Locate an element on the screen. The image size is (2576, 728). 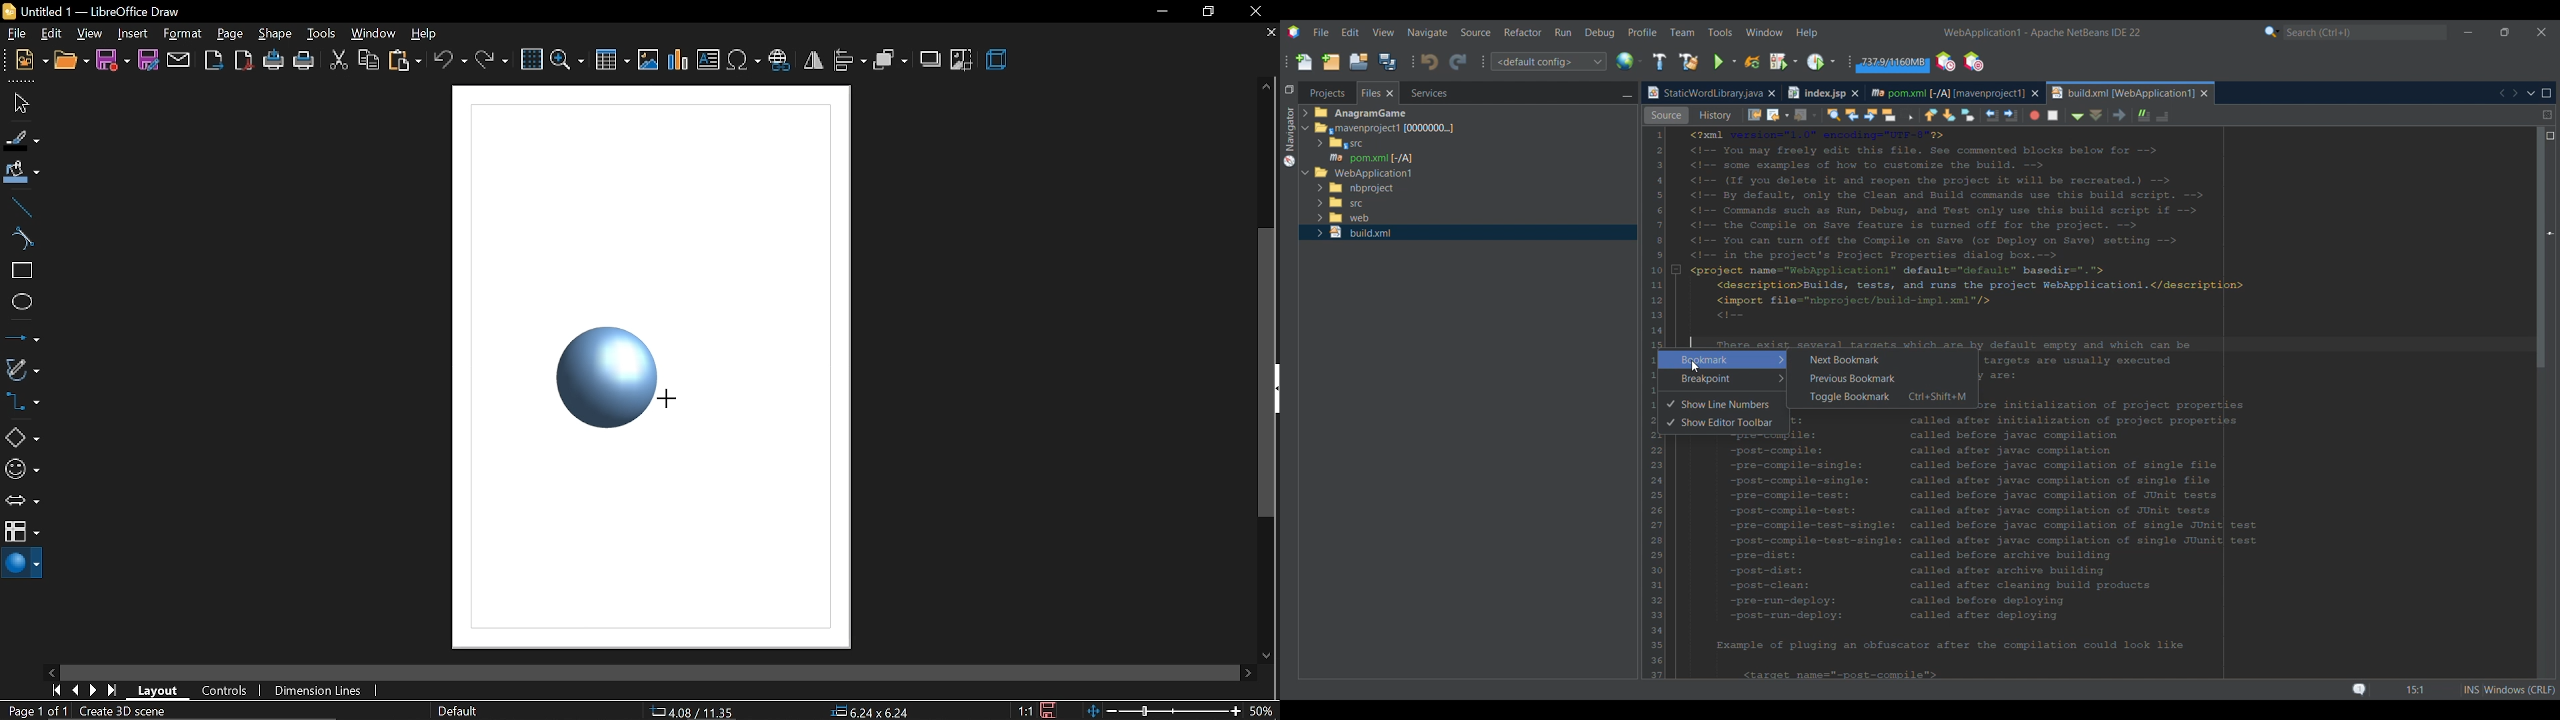
insert text is located at coordinates (708, 60).